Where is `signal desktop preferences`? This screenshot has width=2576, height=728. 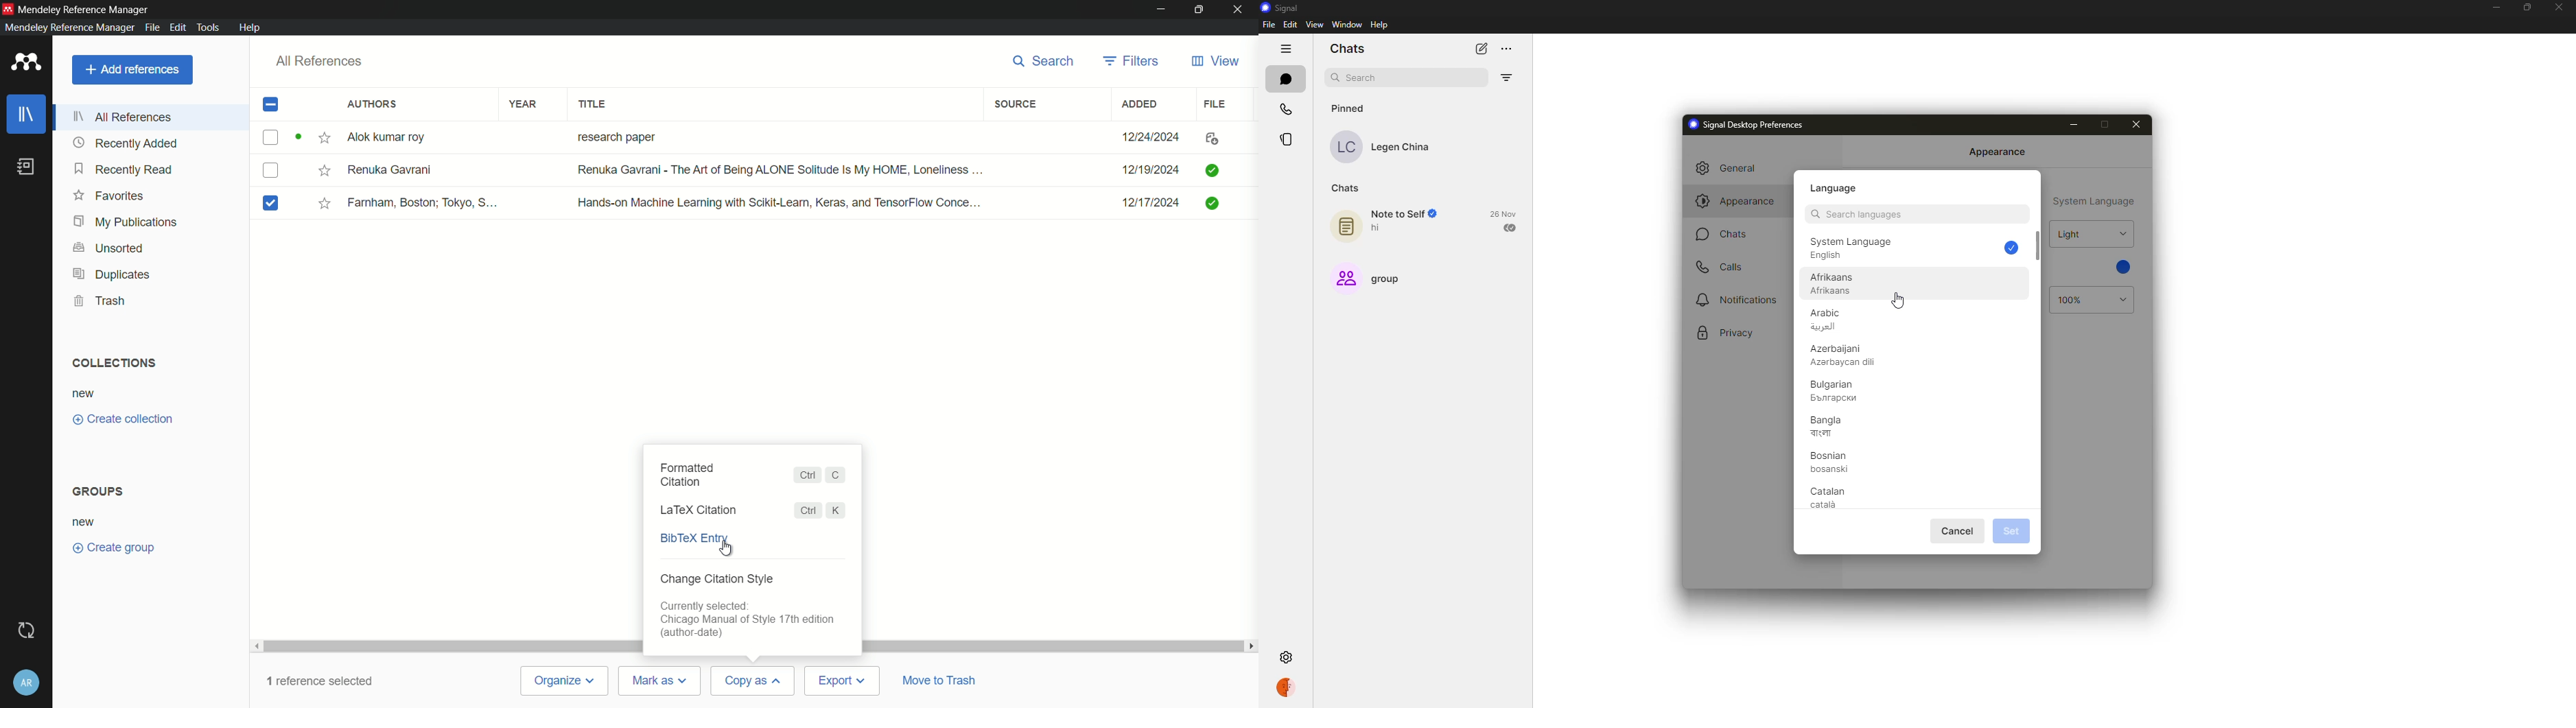
signal desktop preferences is located at coordinates (1747, 125).